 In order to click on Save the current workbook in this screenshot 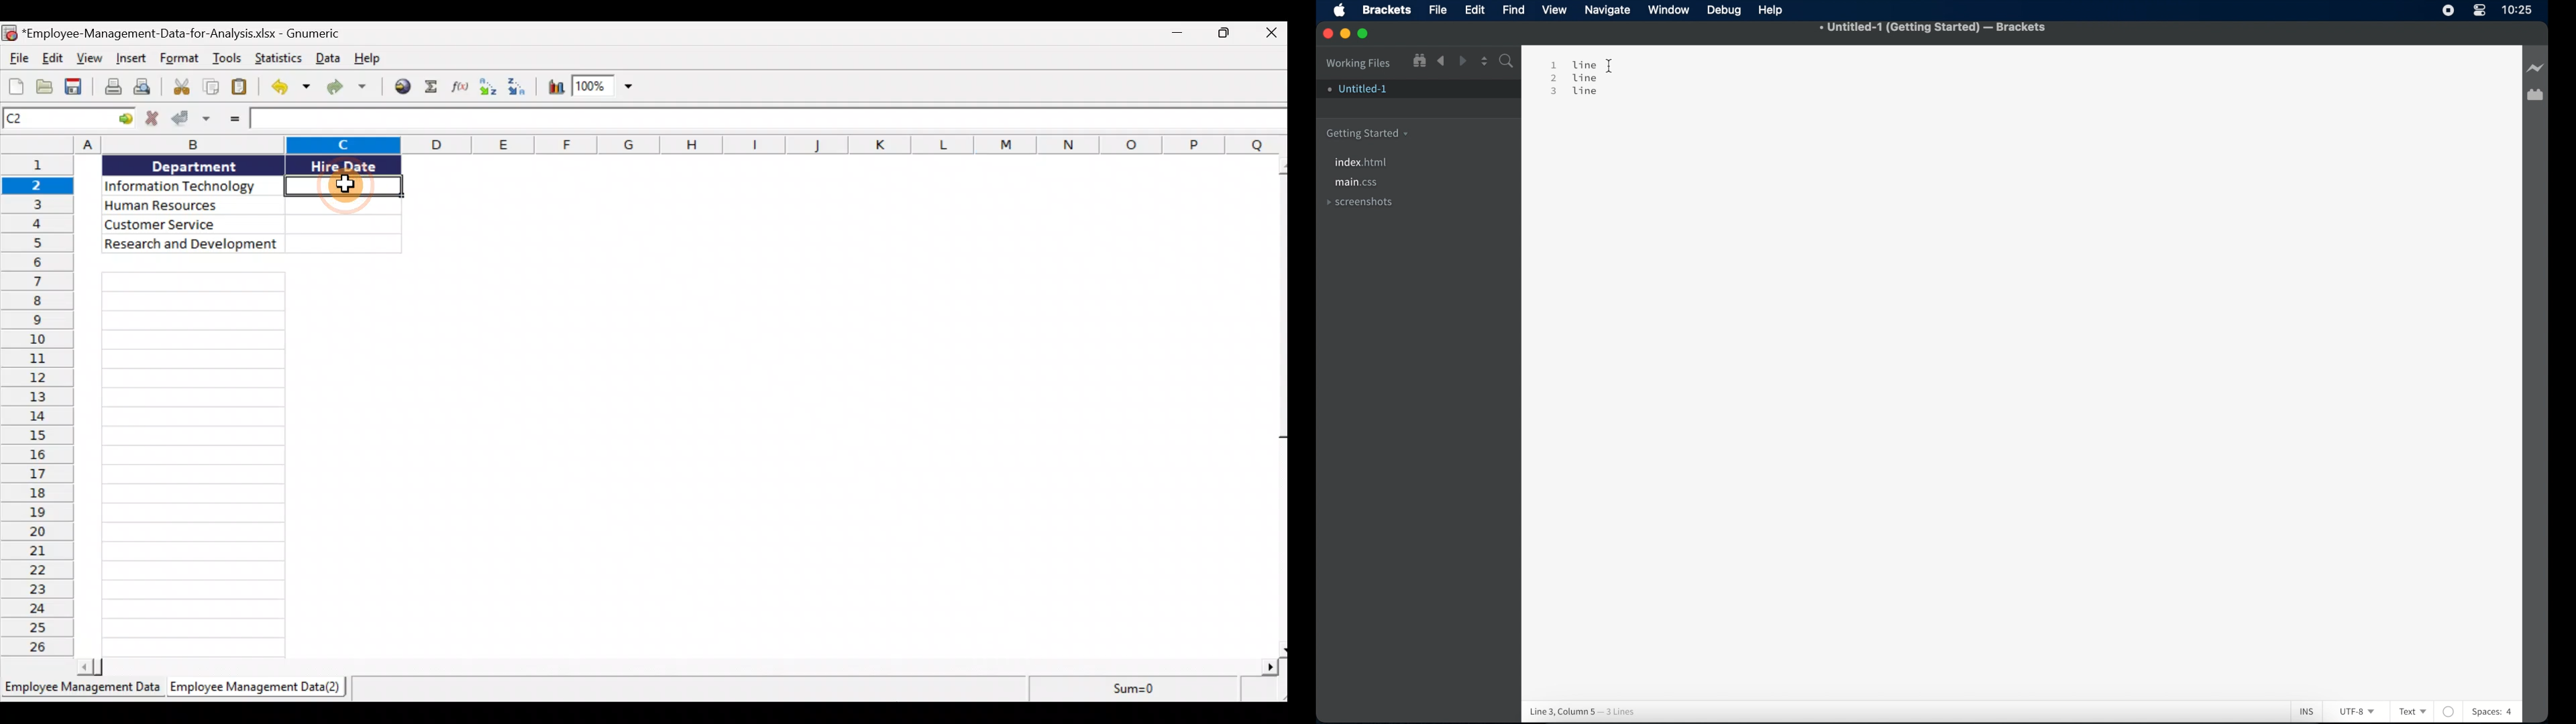, I will do `click(76, 86)`.